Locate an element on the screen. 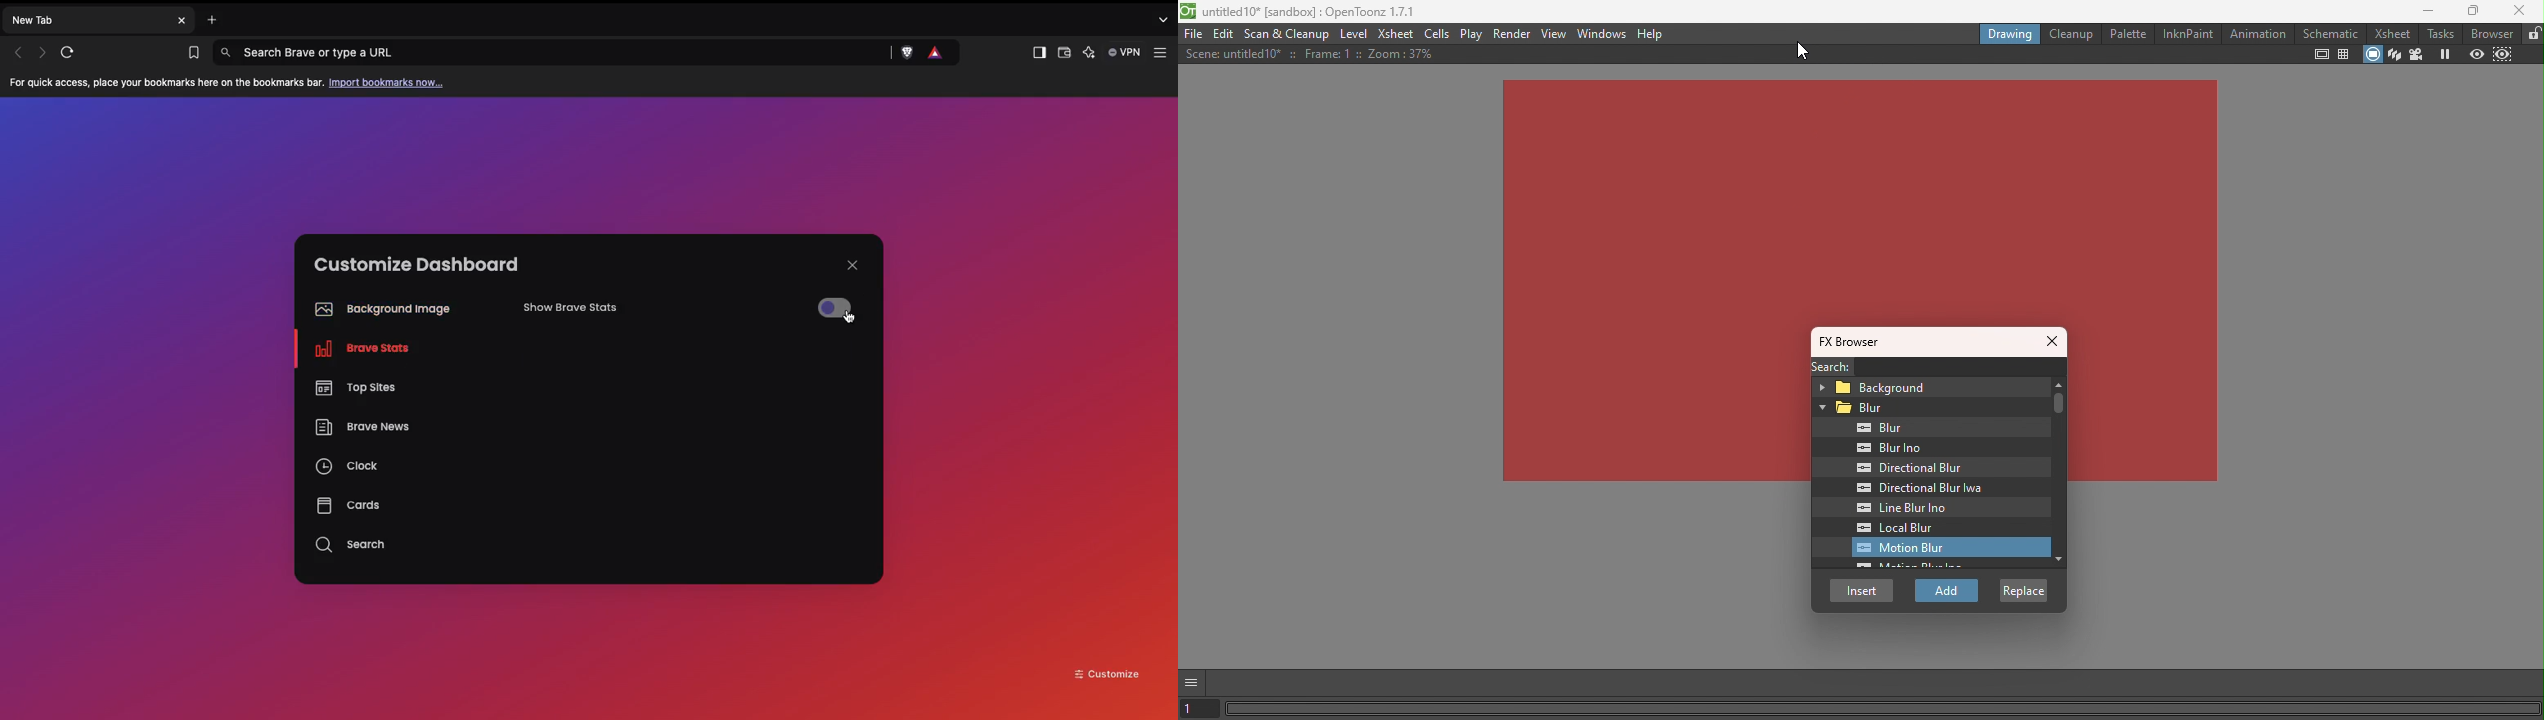  Camera stand view is located at coordinates (2371, 56).